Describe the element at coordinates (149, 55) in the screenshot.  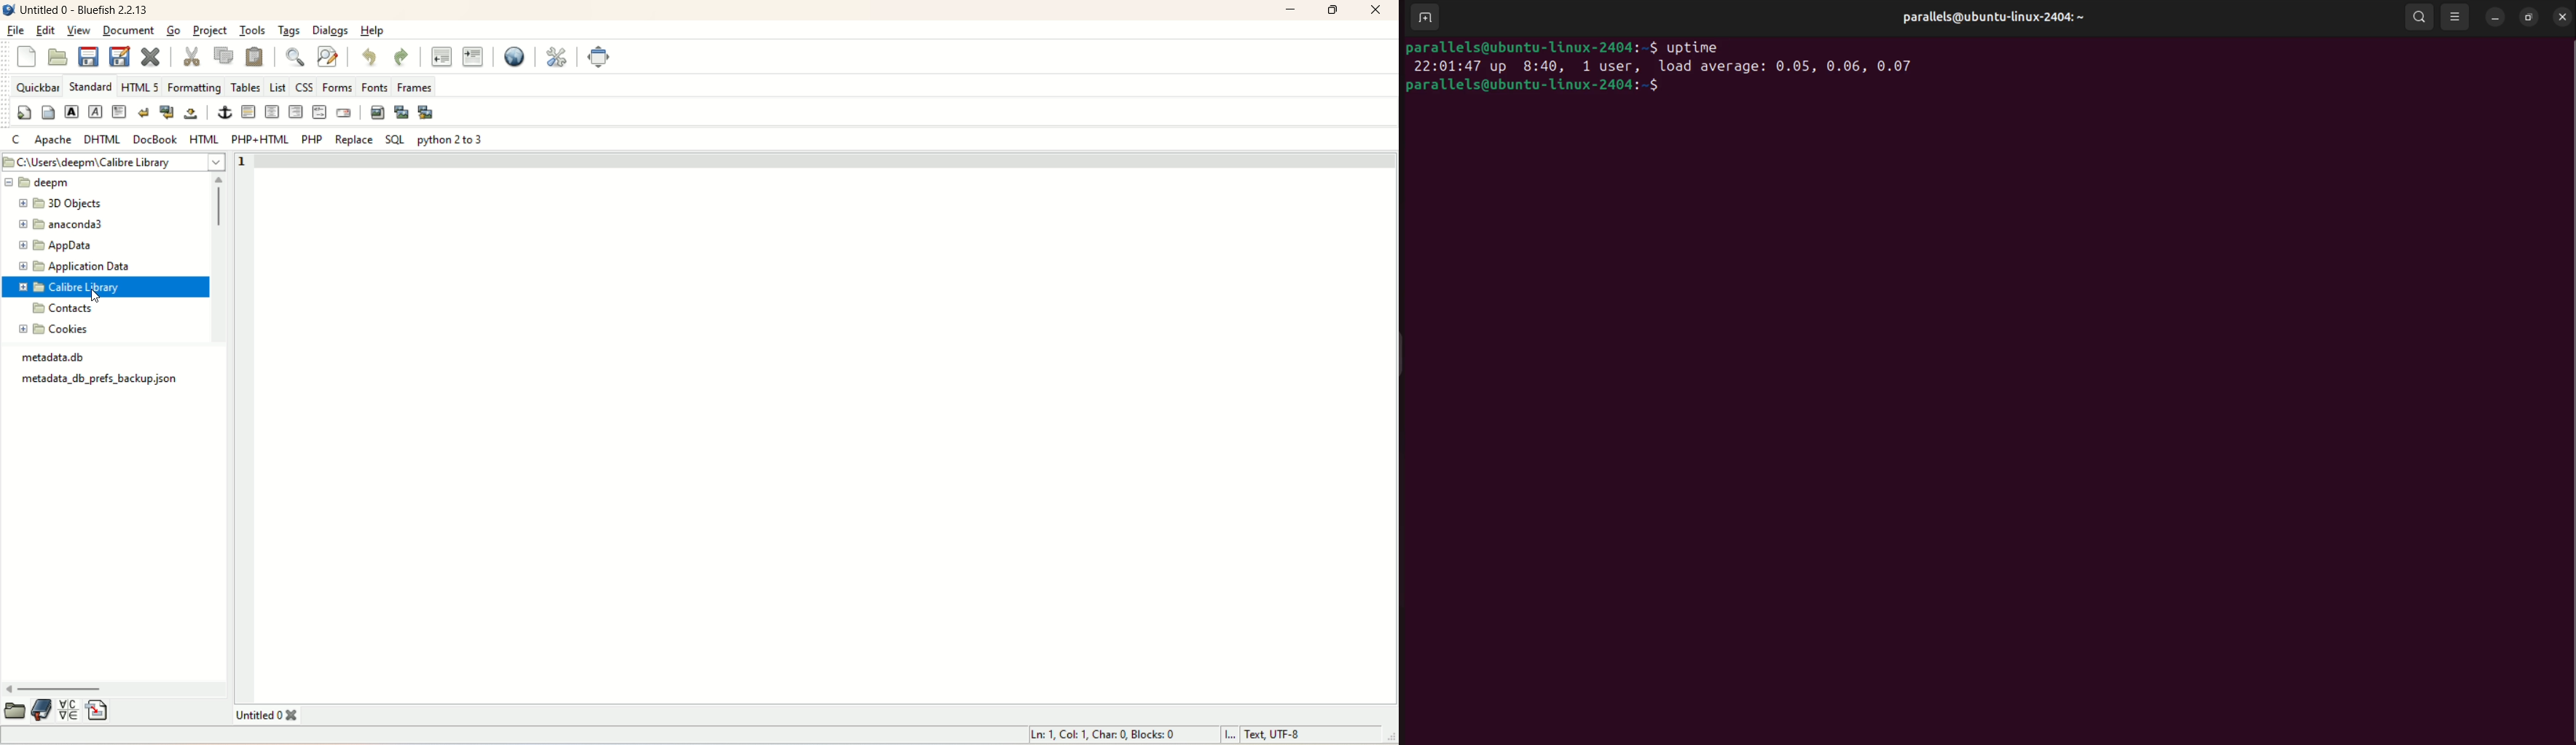
I see `close current file` at that location.